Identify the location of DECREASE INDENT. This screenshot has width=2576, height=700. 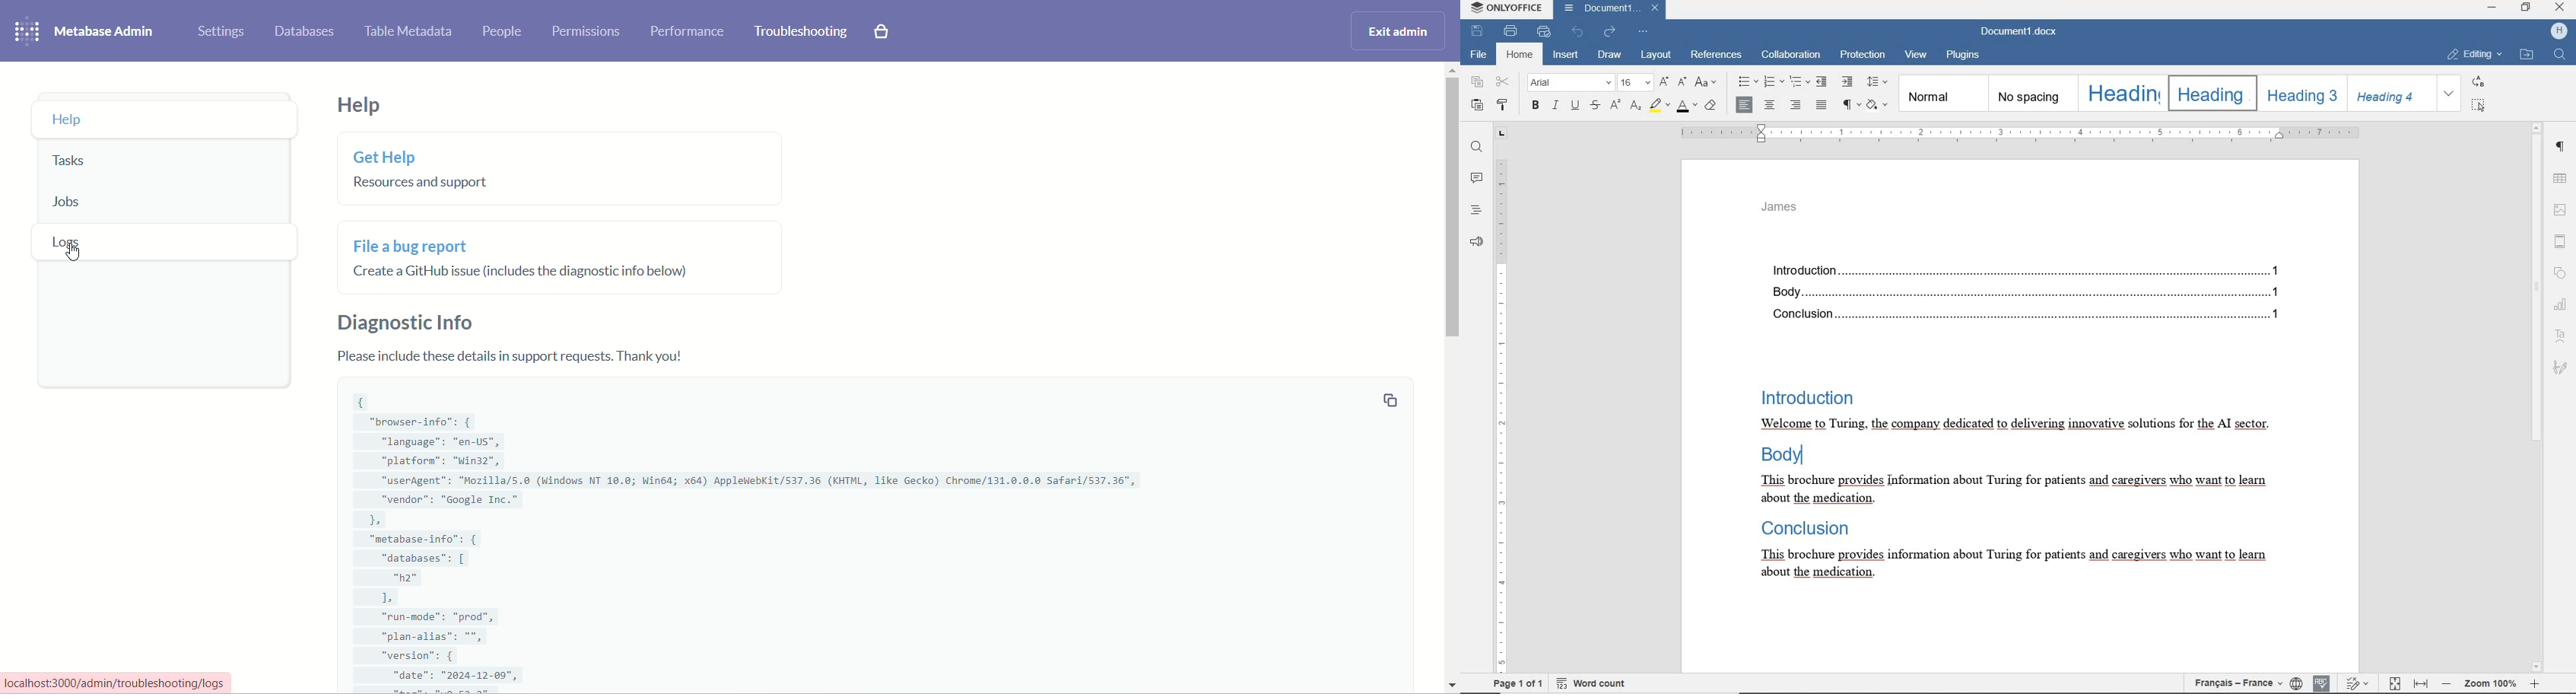
(1824, 81).